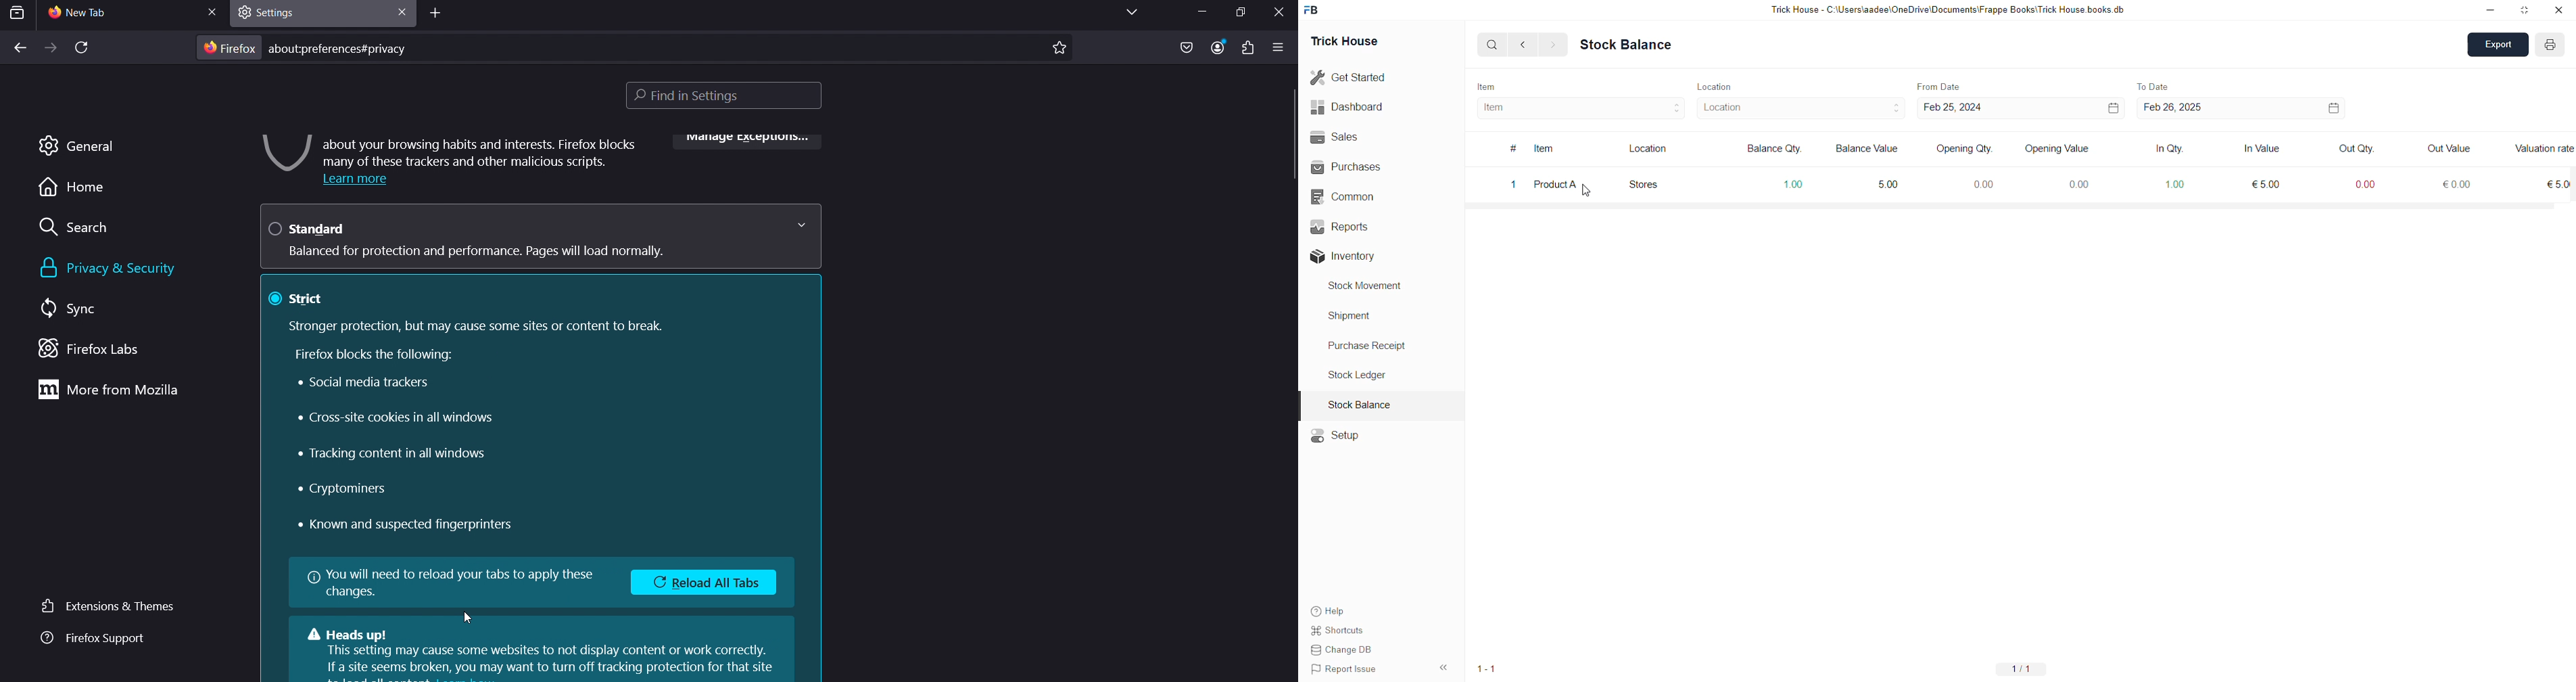 The width and height of the screenshot is (2576, 700). I want to click on 5 EUR, so click(2553, 184).